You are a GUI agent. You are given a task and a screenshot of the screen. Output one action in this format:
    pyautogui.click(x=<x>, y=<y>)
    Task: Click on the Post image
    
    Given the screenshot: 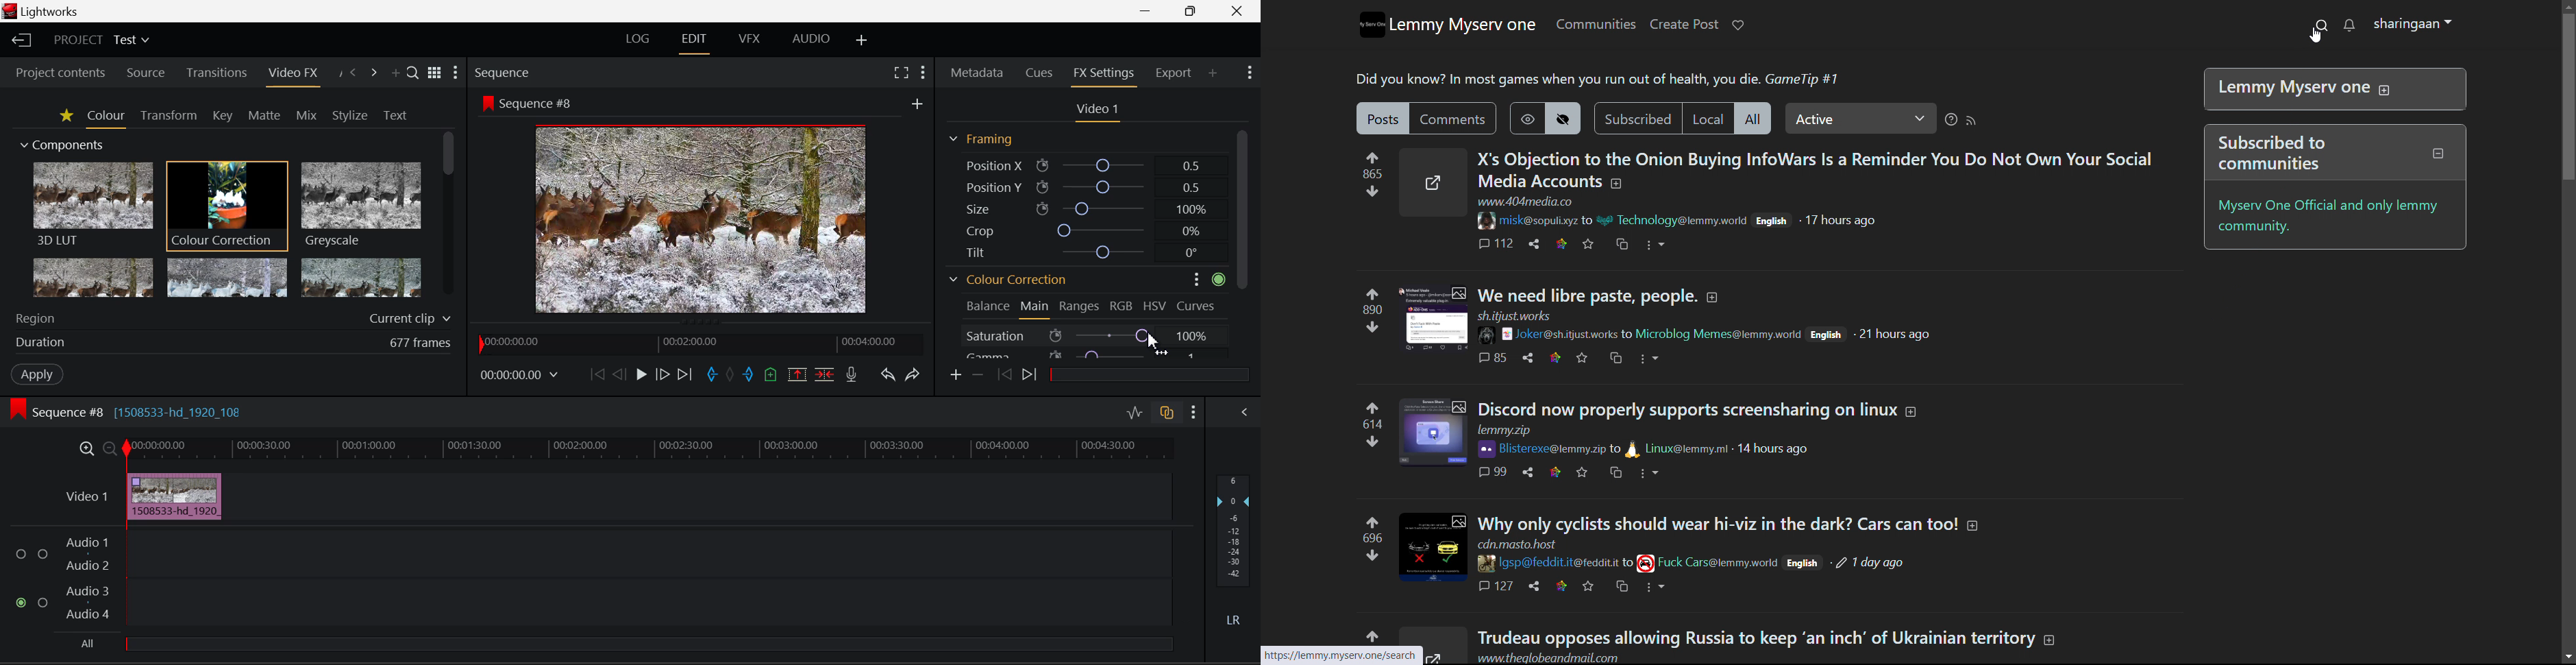 What is the action you would take?
    pyautogui.click(x=1428, y=545)
    